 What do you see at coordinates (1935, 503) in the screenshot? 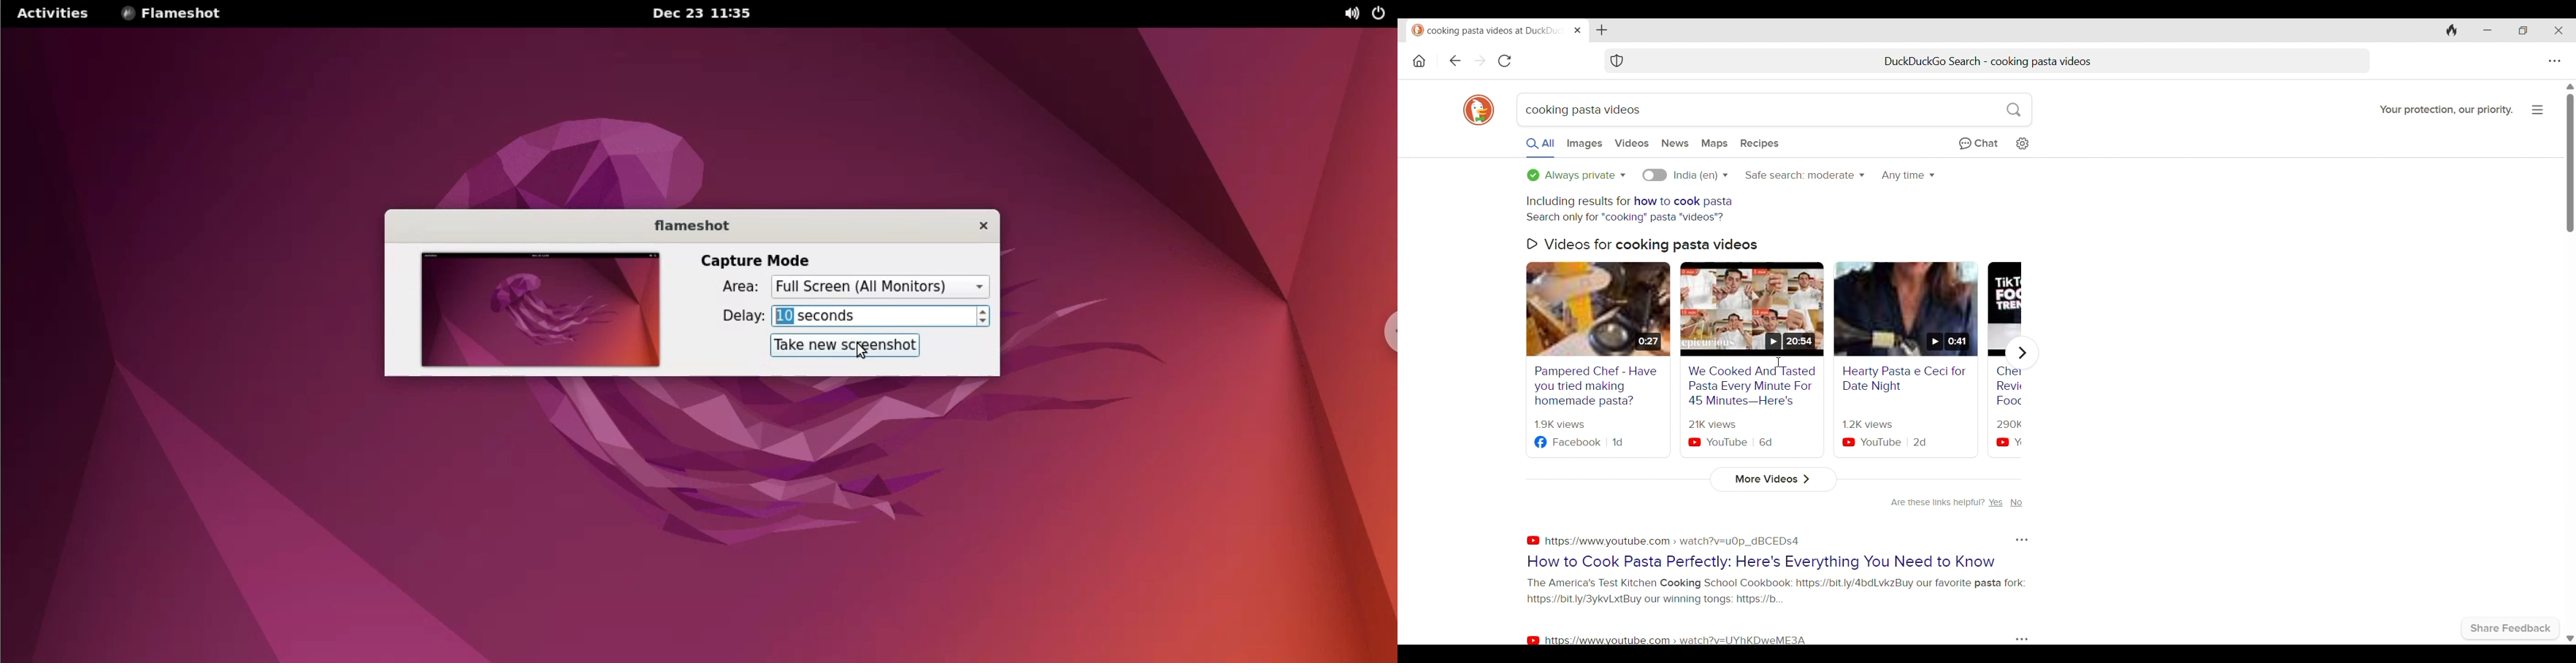
I see `Are these links helpful?` at bounding box center [1935, 503].